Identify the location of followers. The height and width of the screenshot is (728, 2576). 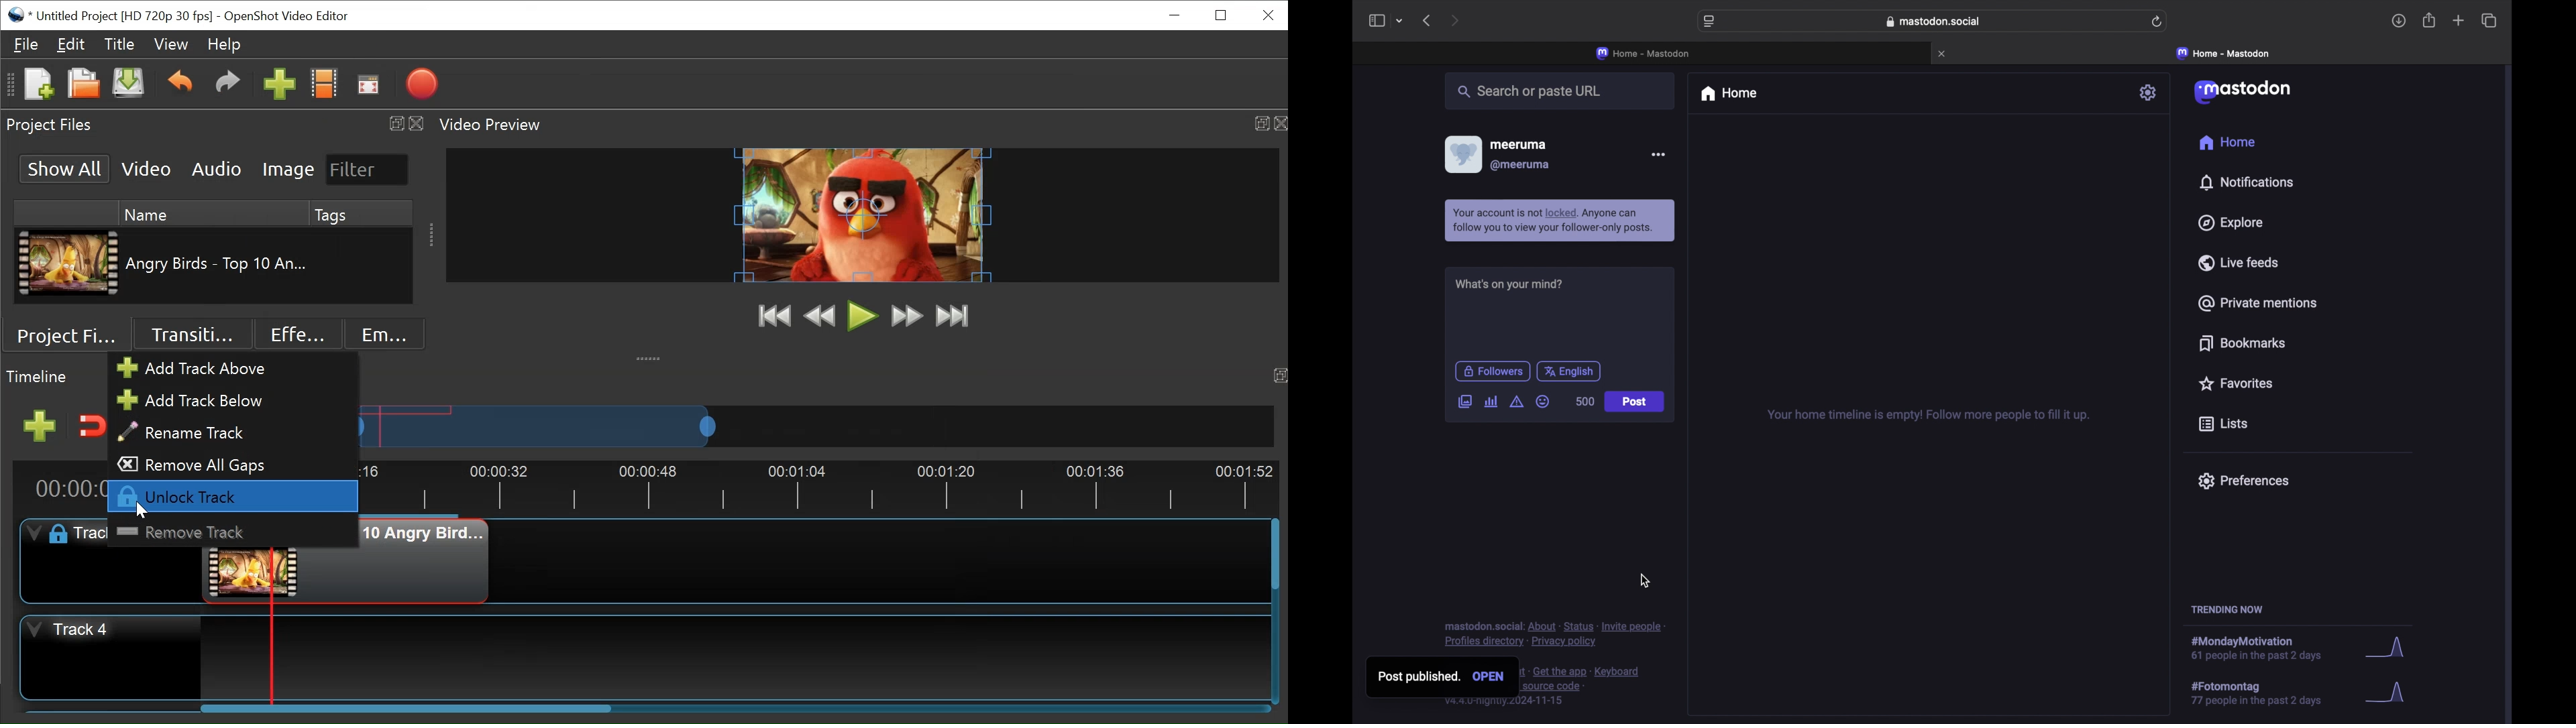
(1492, 371).